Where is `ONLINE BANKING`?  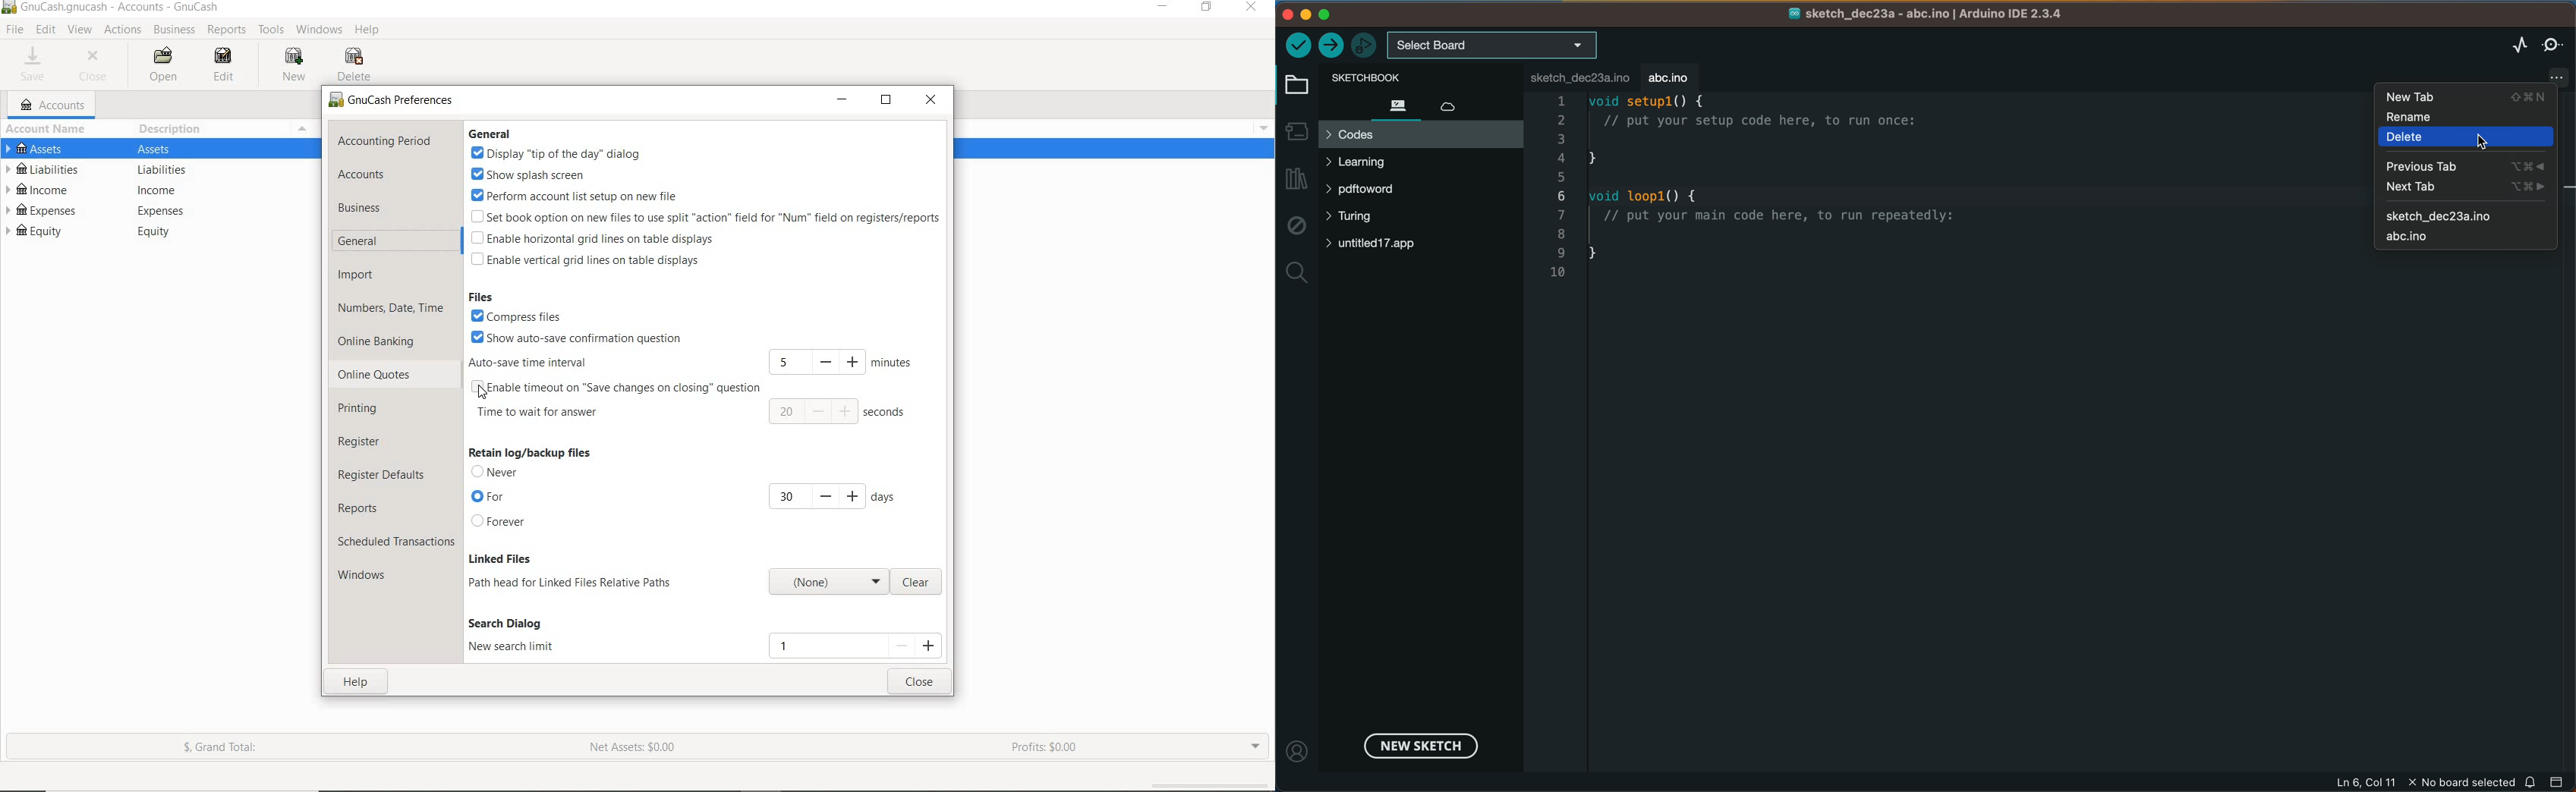 ONLINE BANKING is located at coordinates (381, 341).